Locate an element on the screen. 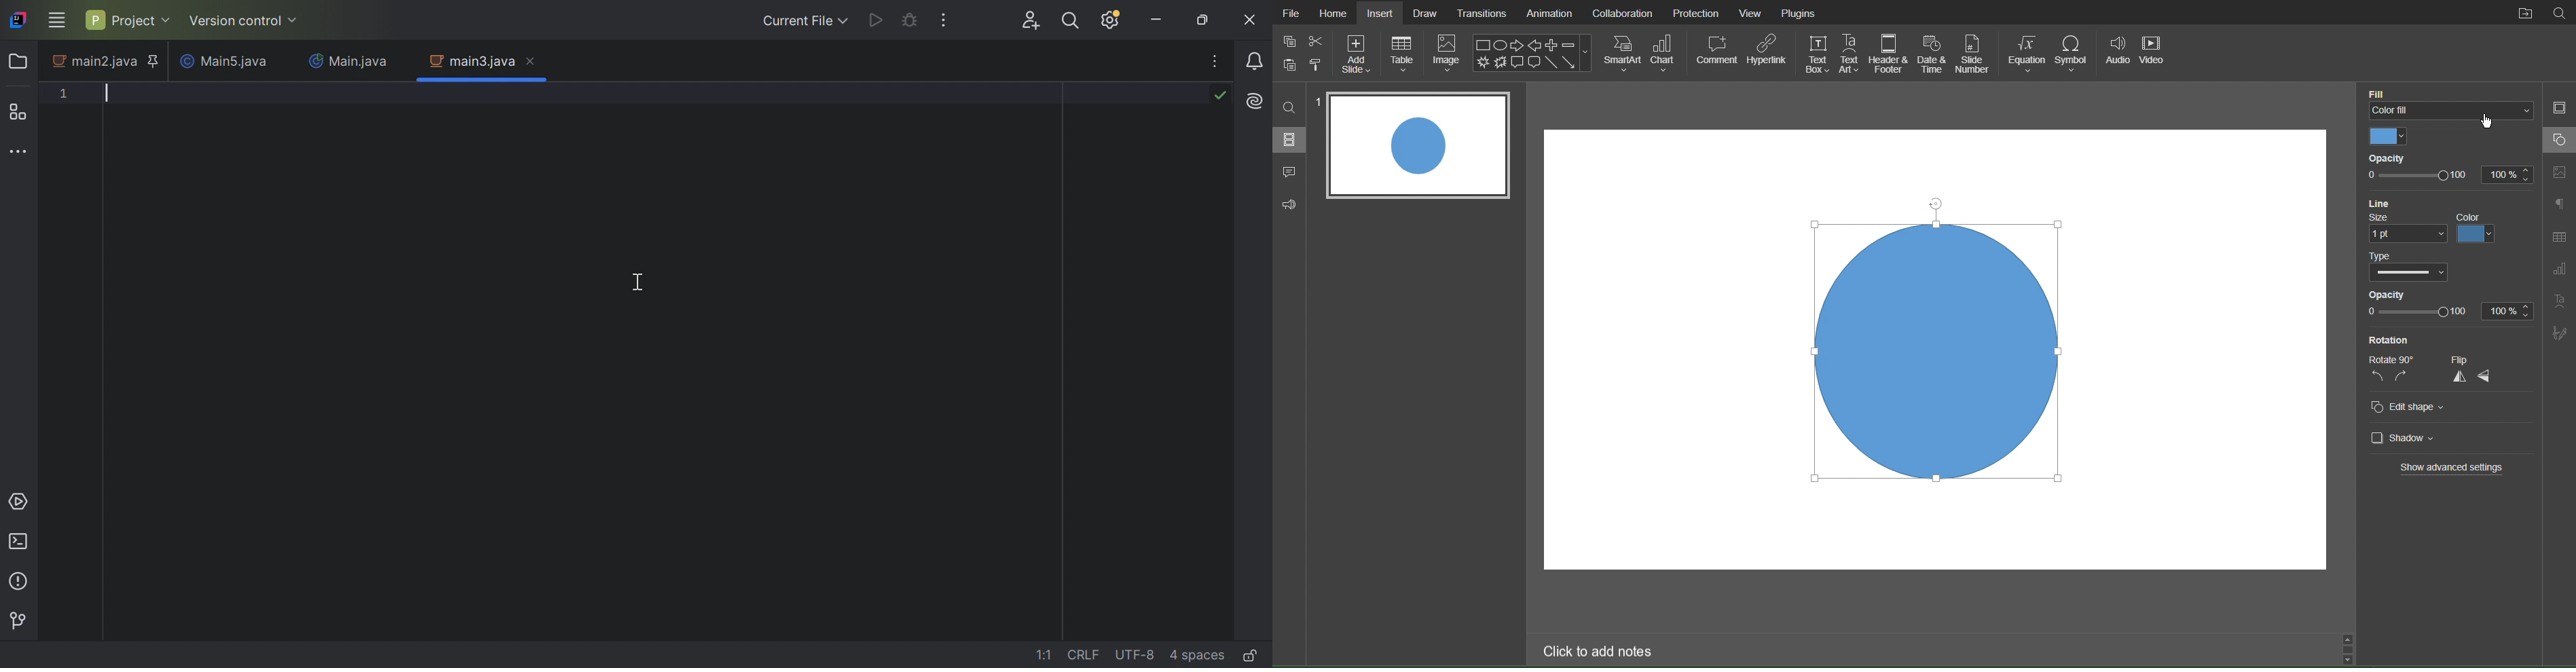 The width and height of the screenshot is (2576, 672). Opacity is located at coordinates (2388, 160).